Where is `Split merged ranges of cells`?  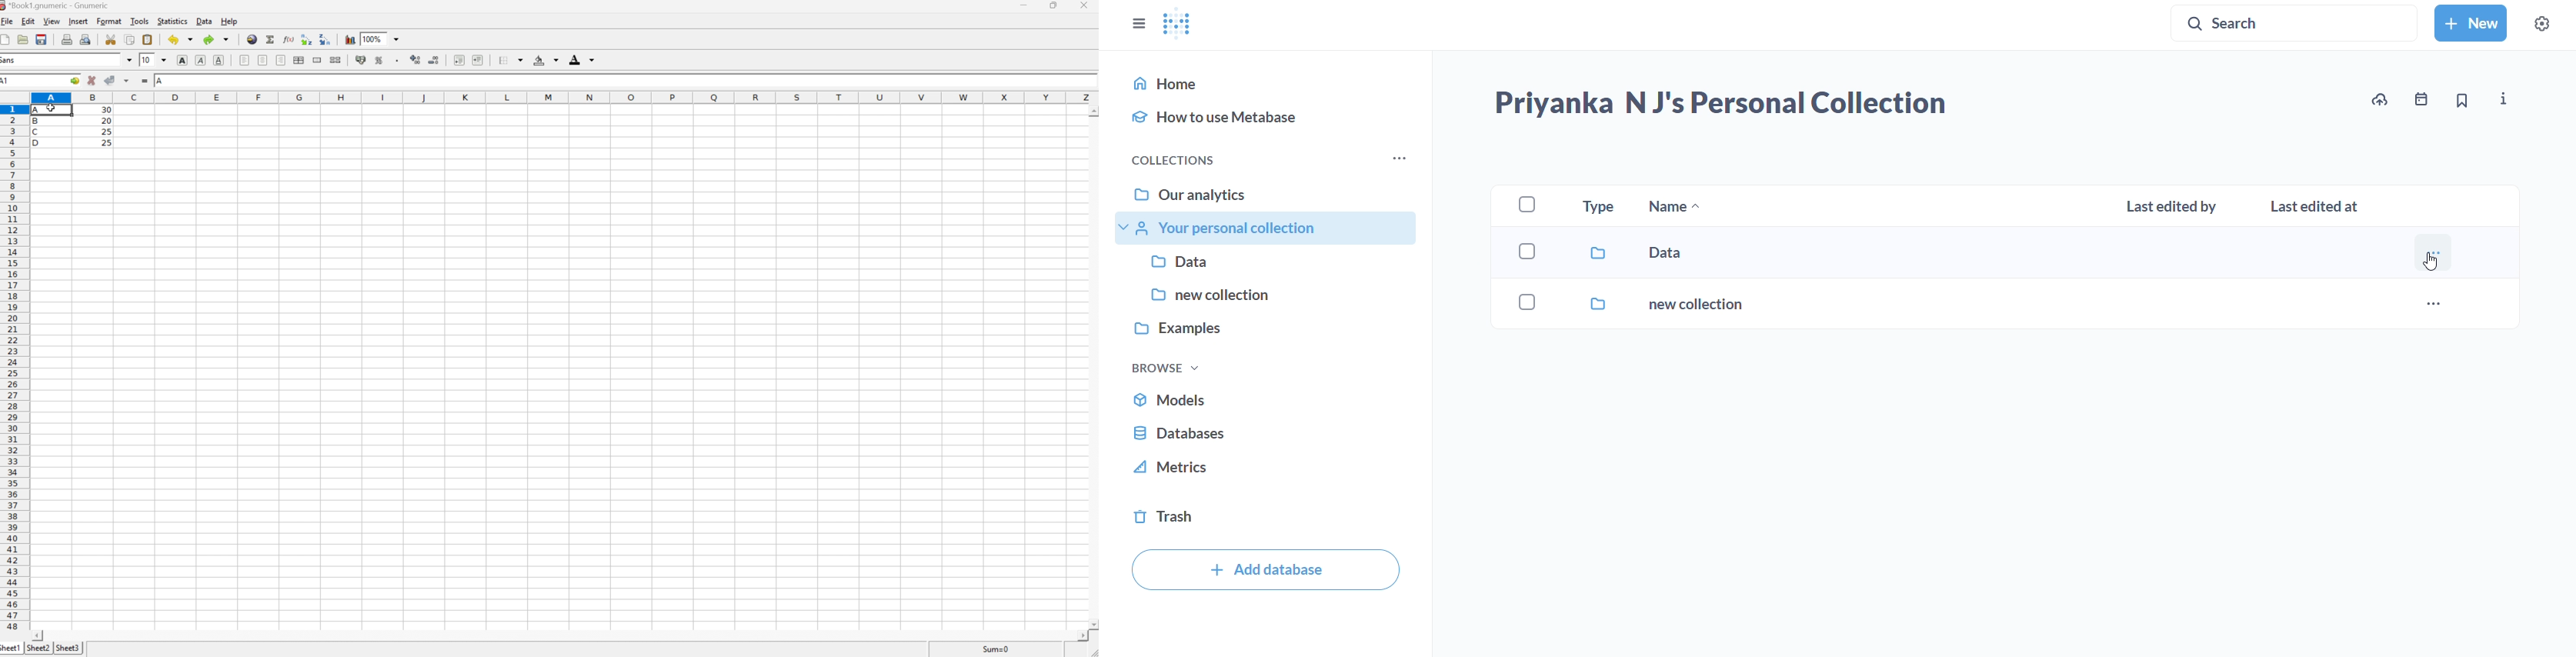 Split merged ranges of cells is located at coordinates (335, 60).